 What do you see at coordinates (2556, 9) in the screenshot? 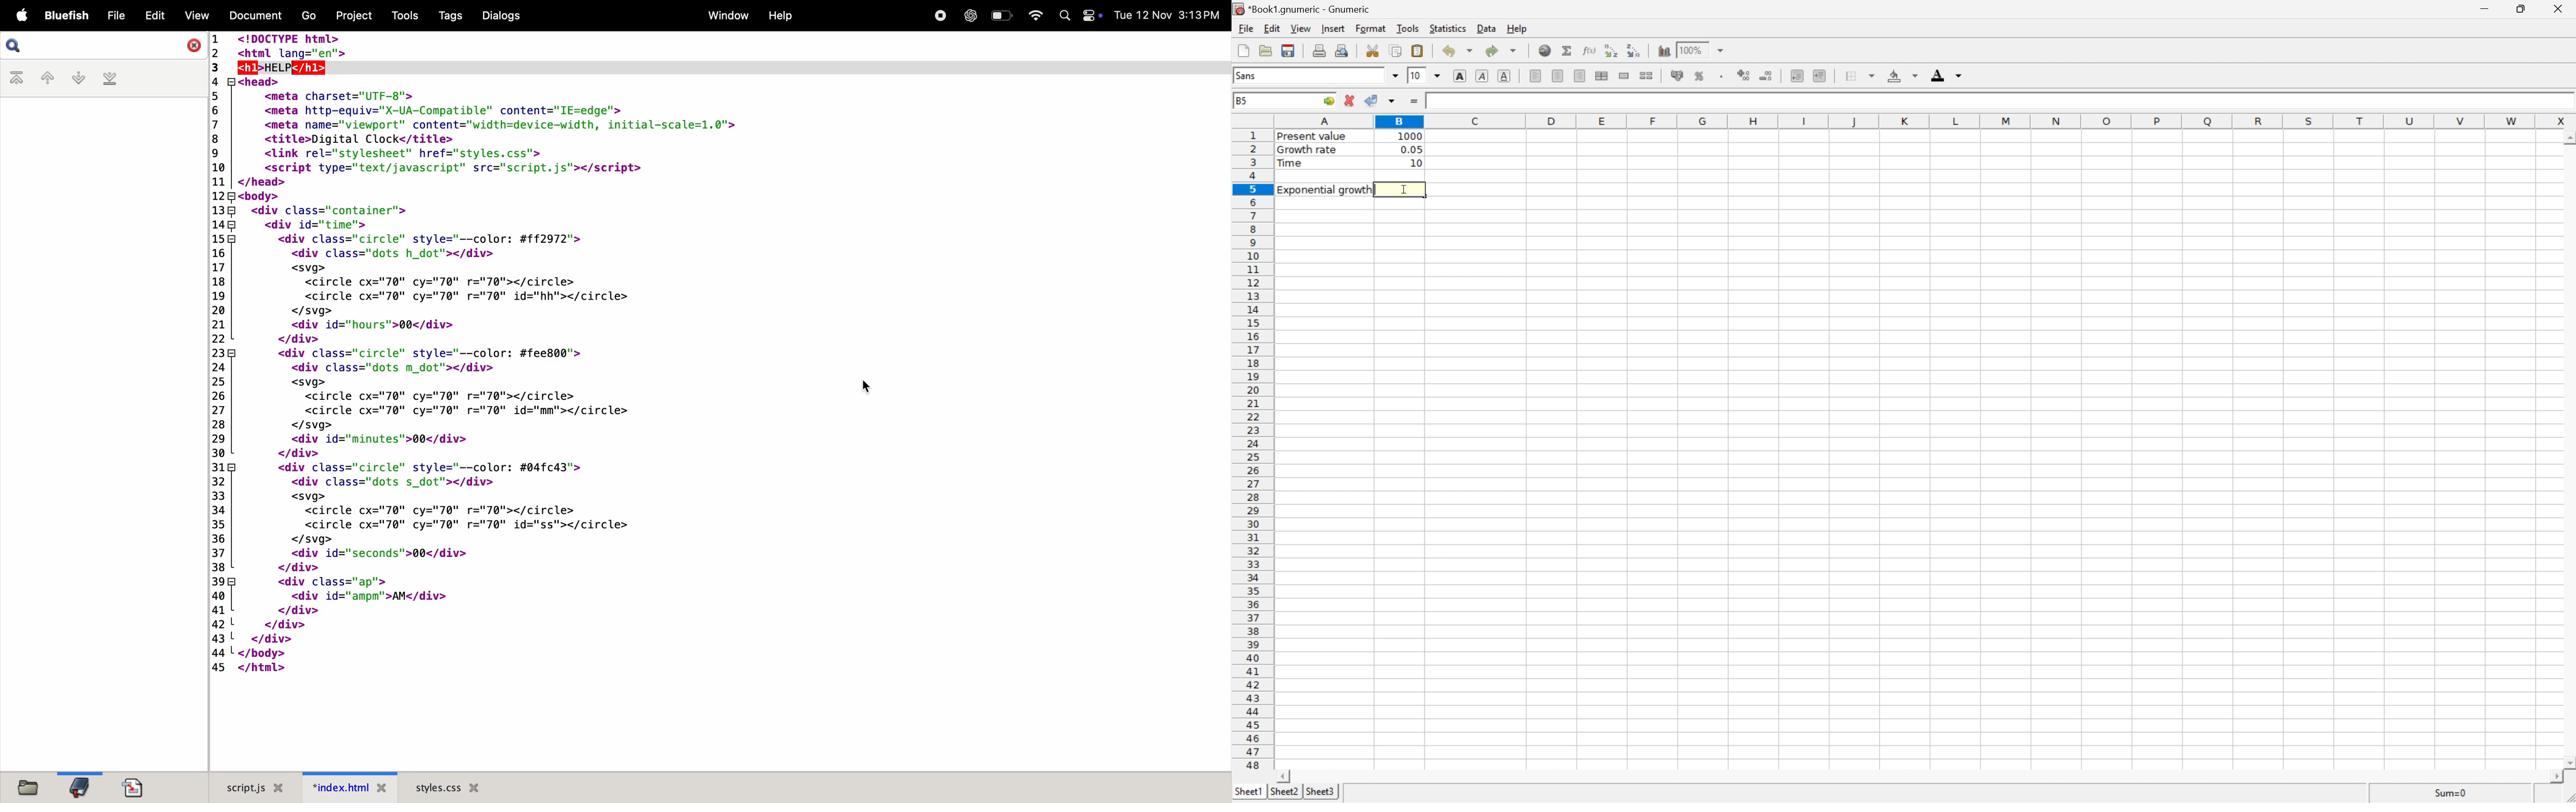
I see `Close` at bounding box center [2556, 9].